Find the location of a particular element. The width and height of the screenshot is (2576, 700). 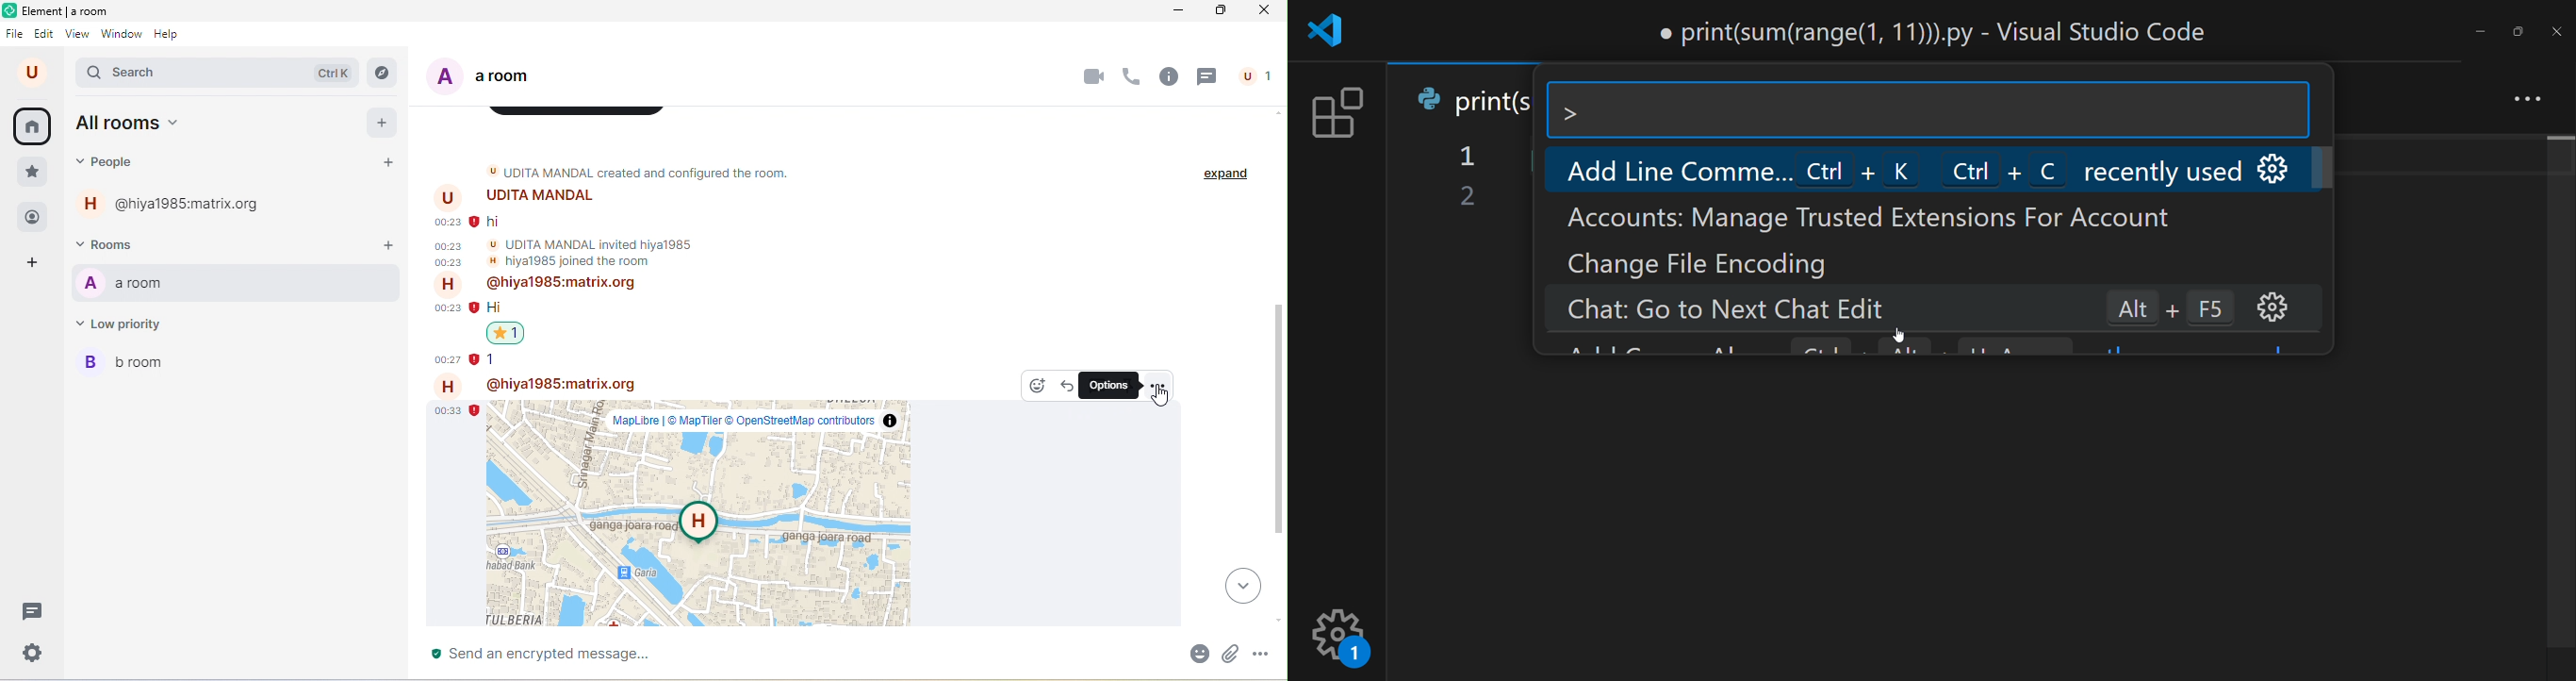

people is located at coordinates (1259, 76).